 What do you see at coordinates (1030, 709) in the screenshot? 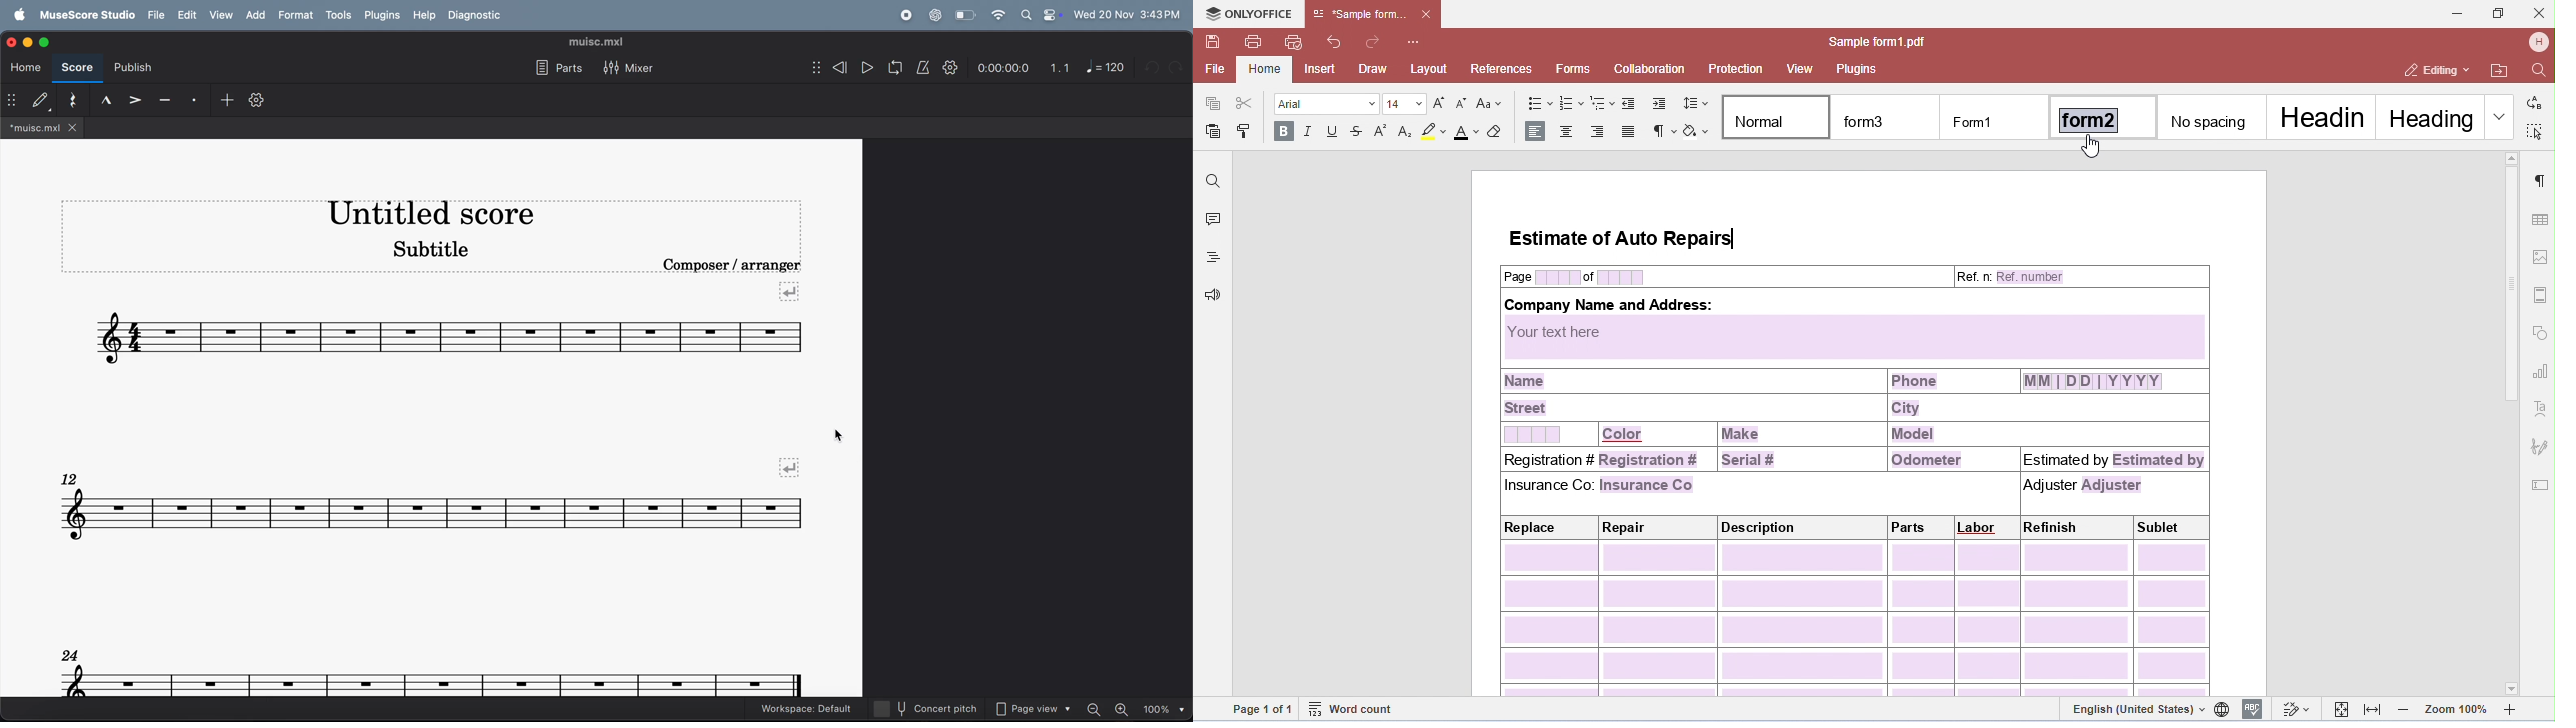
I see `page view` at bounding box center [1030, 709].